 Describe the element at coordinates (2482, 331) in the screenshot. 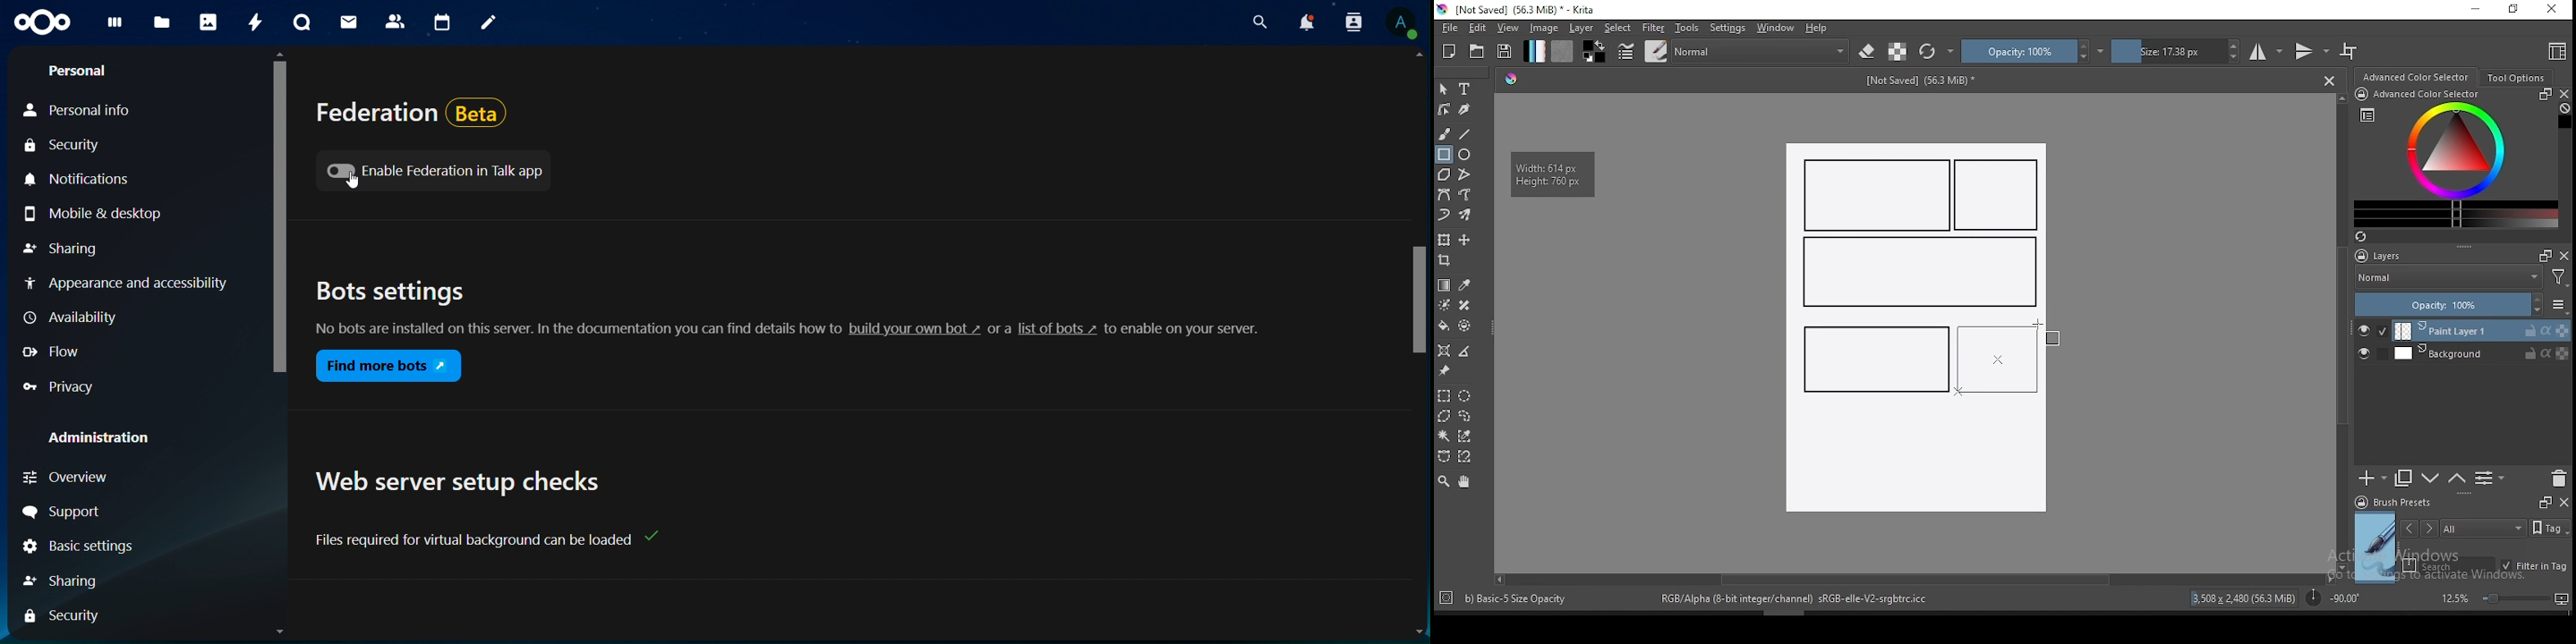

I see `layer` at that location.